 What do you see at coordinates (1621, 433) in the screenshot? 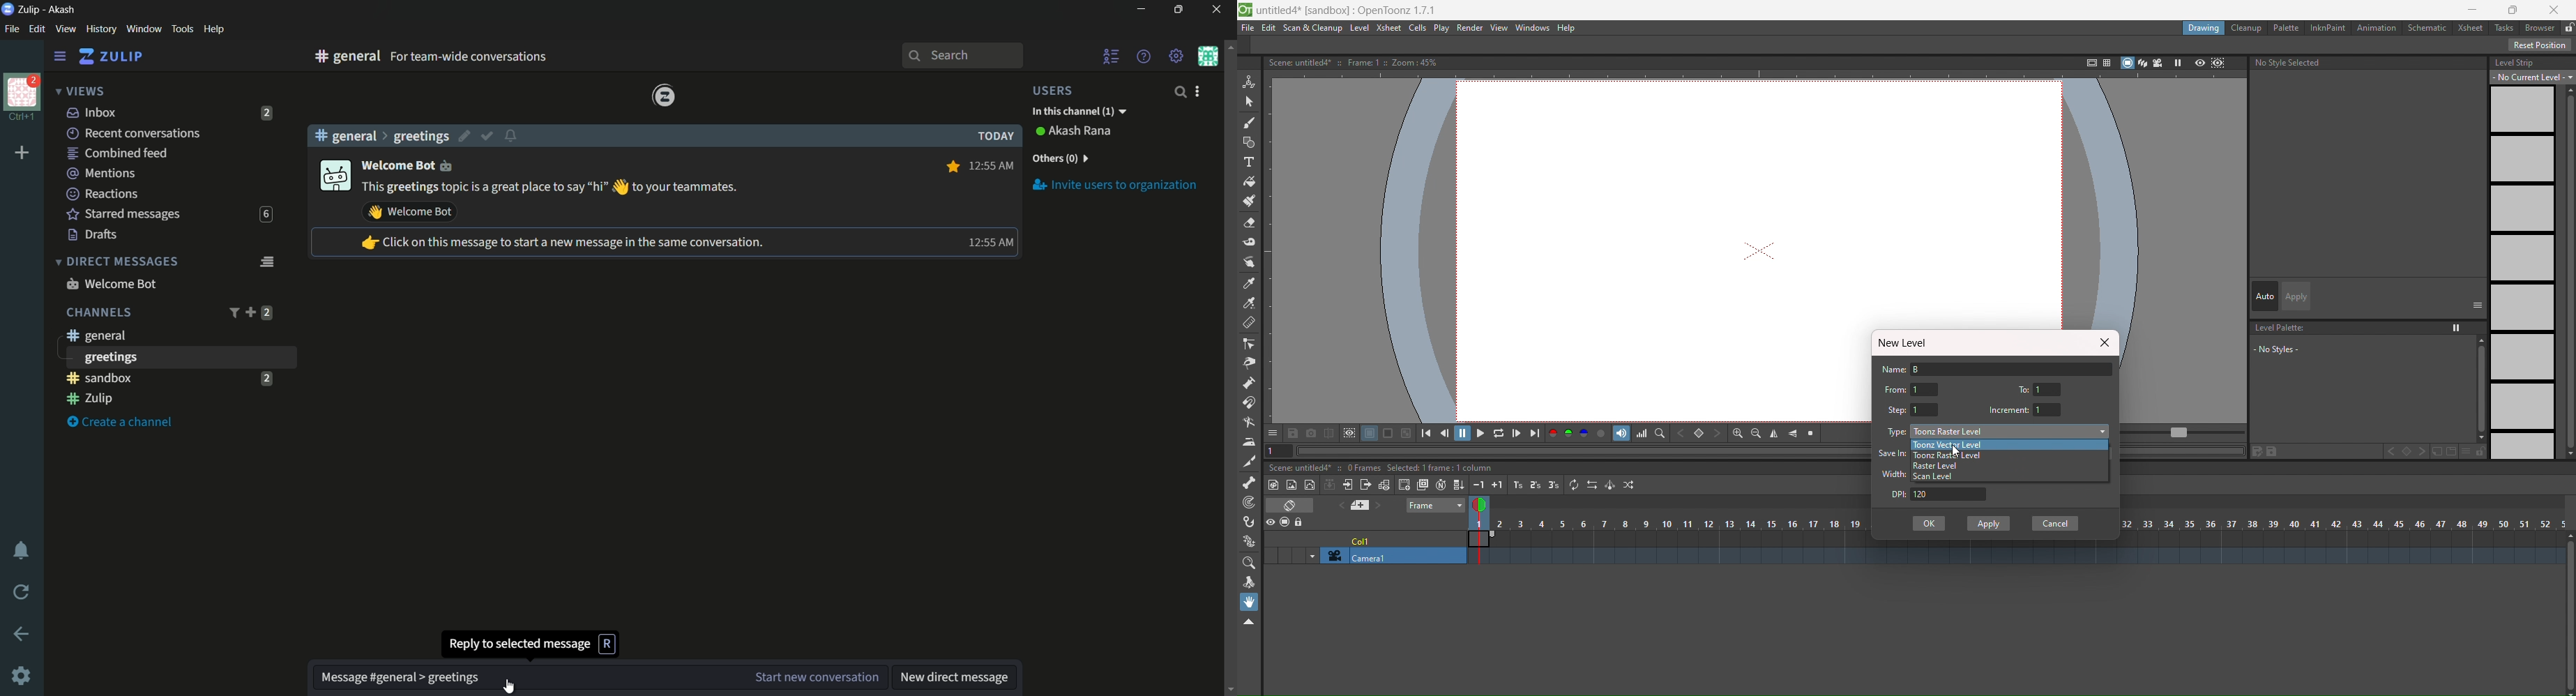
I see `soundtrack` at bounding box center [1621, 433].